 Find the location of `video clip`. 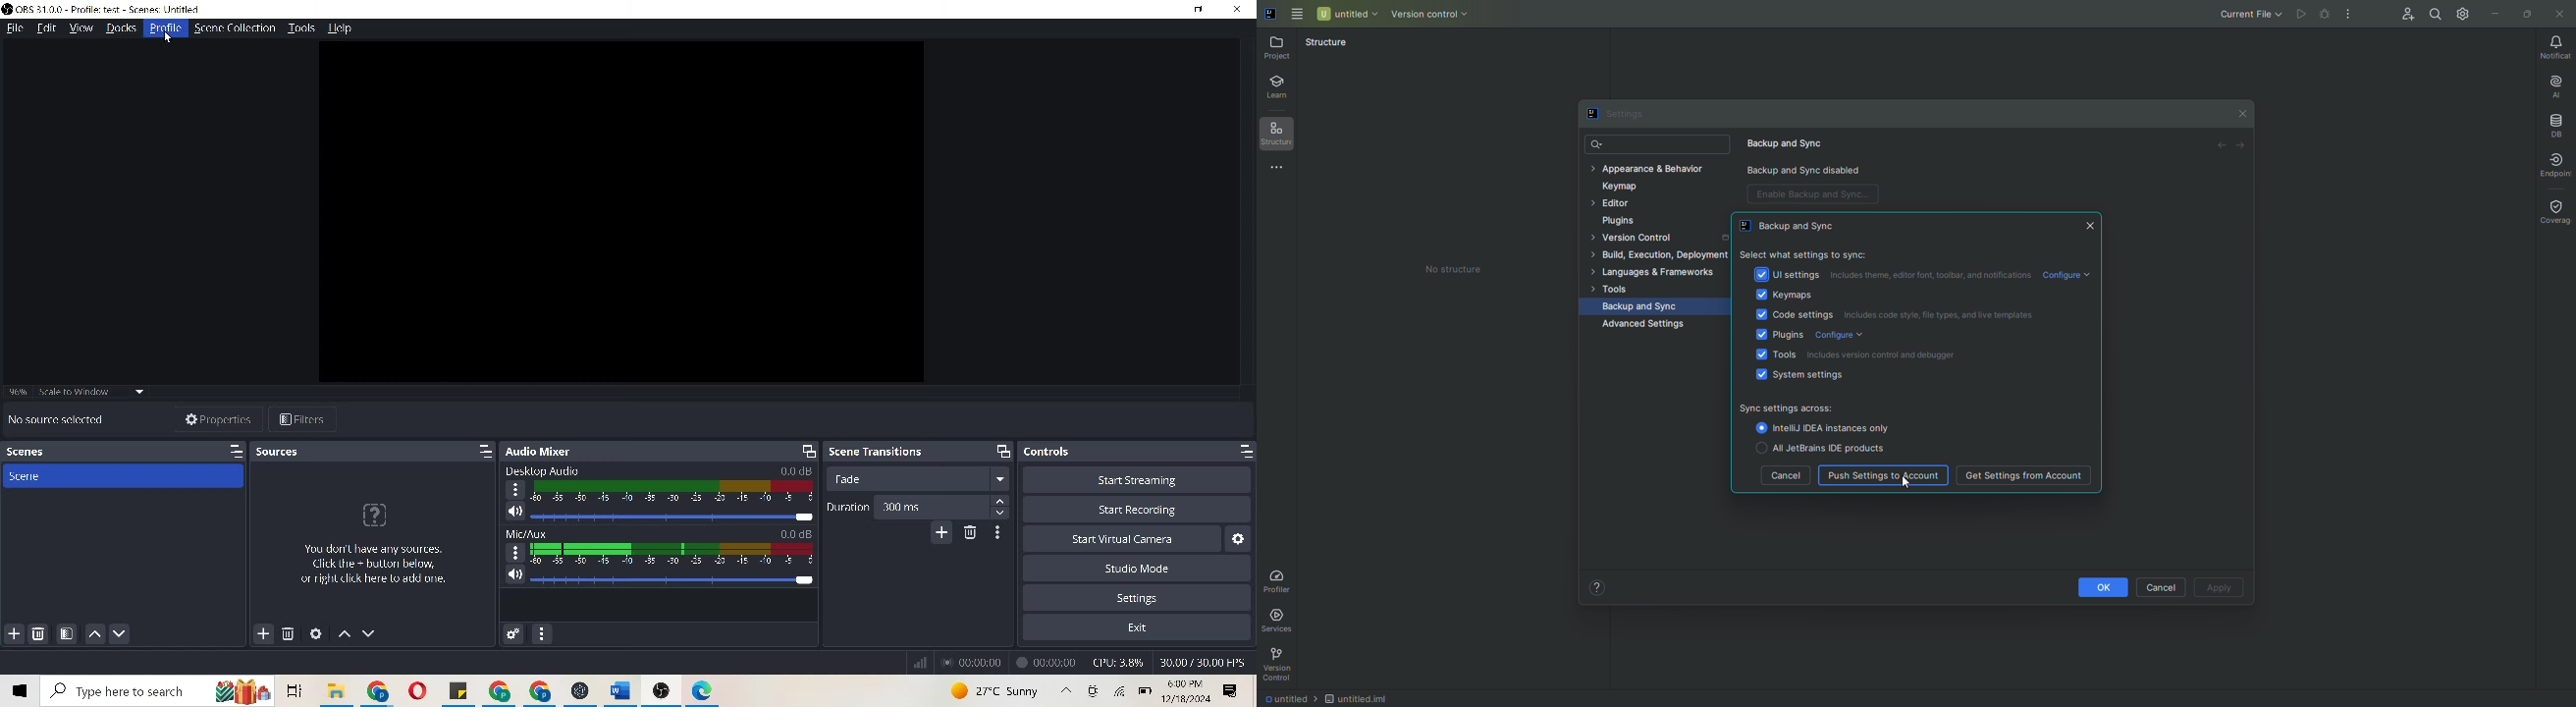

video clip is located at coordinates (625, 215).